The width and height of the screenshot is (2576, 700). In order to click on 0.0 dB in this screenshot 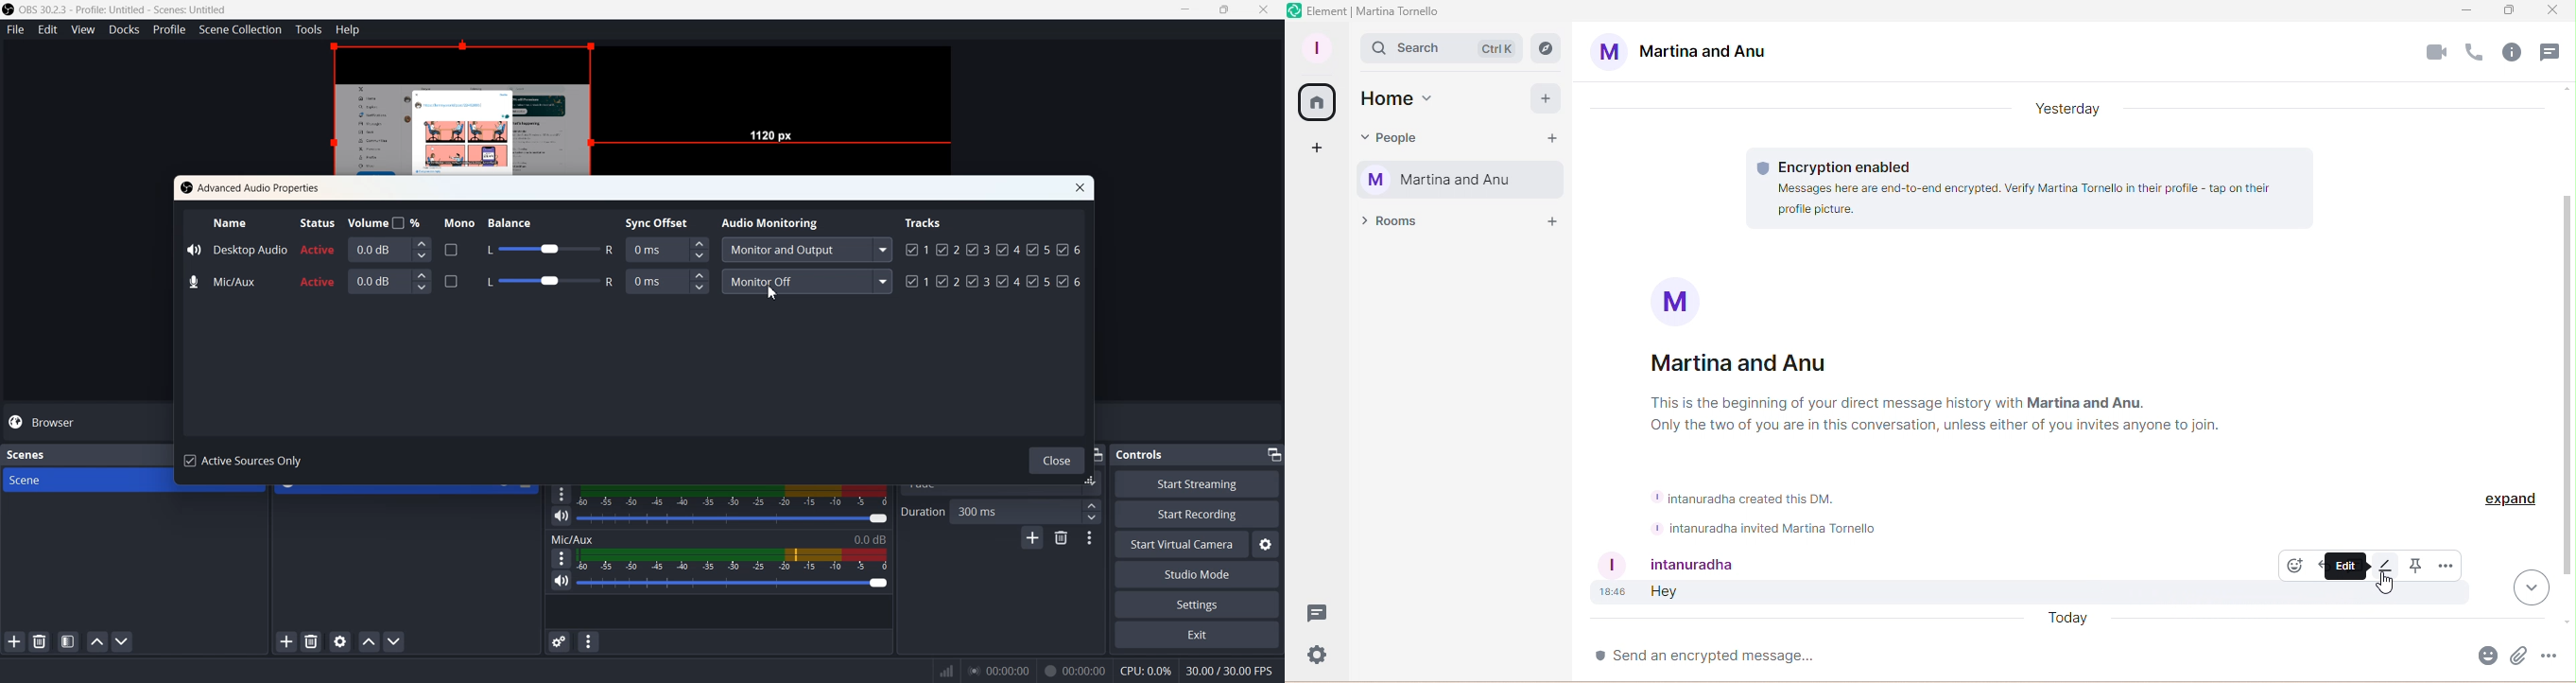, I will do `click(389, 249)`.